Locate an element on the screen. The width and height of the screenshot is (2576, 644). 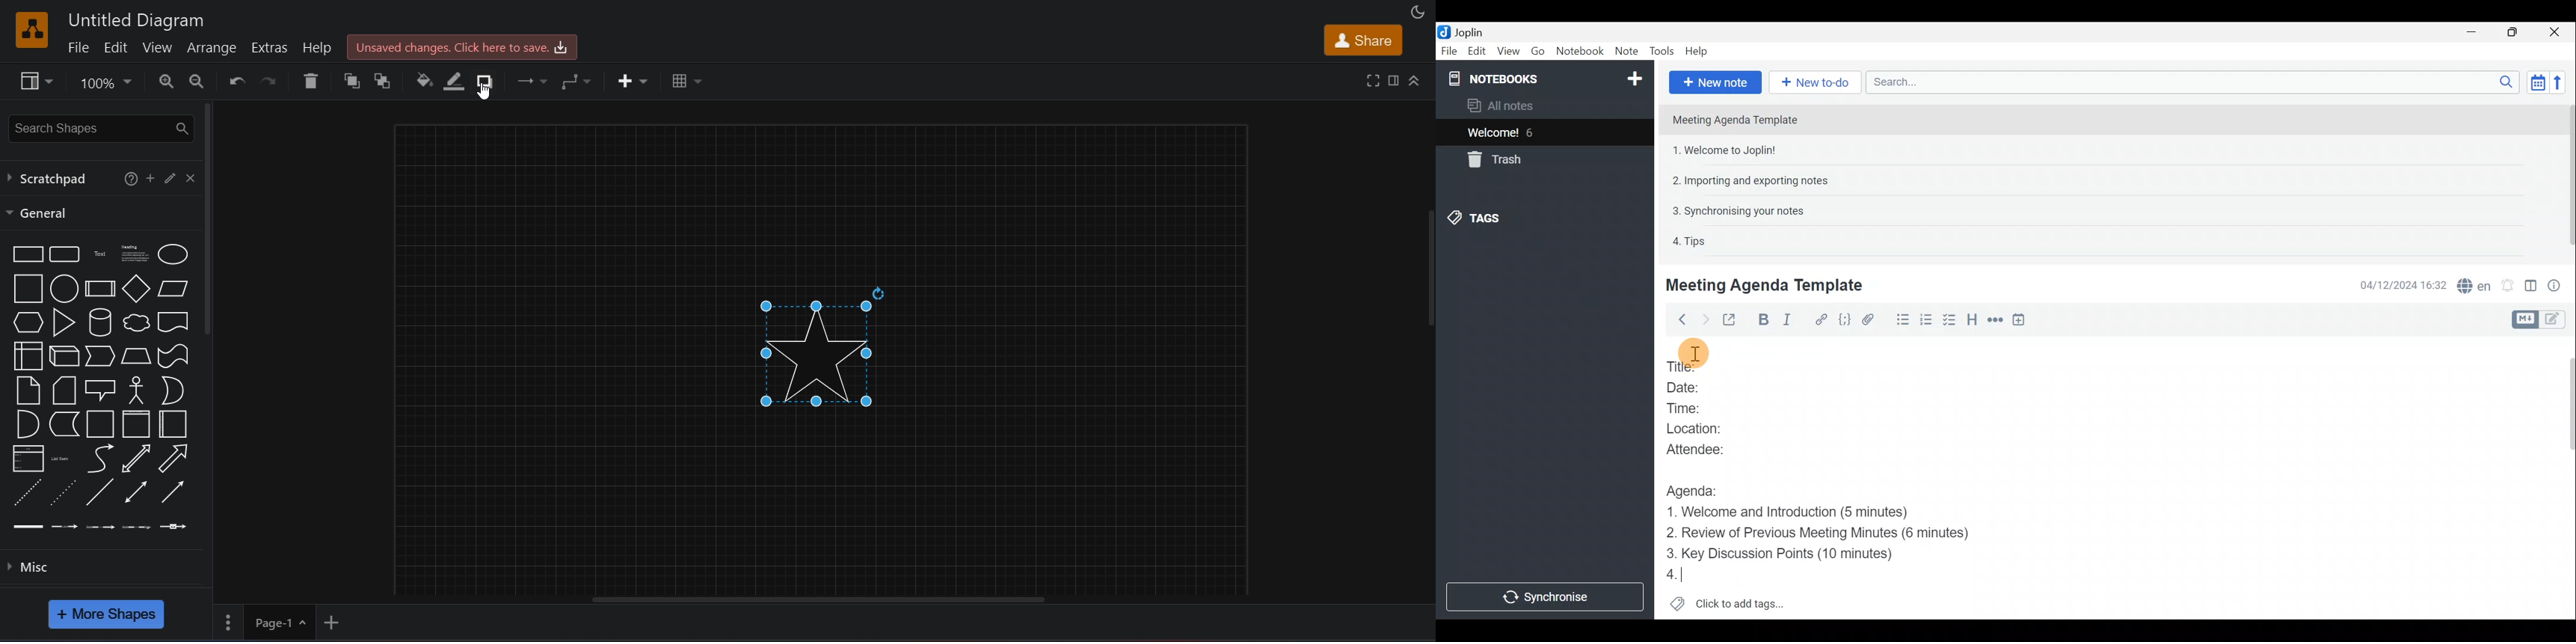
Minimise is located at coordinates (2473, 32).